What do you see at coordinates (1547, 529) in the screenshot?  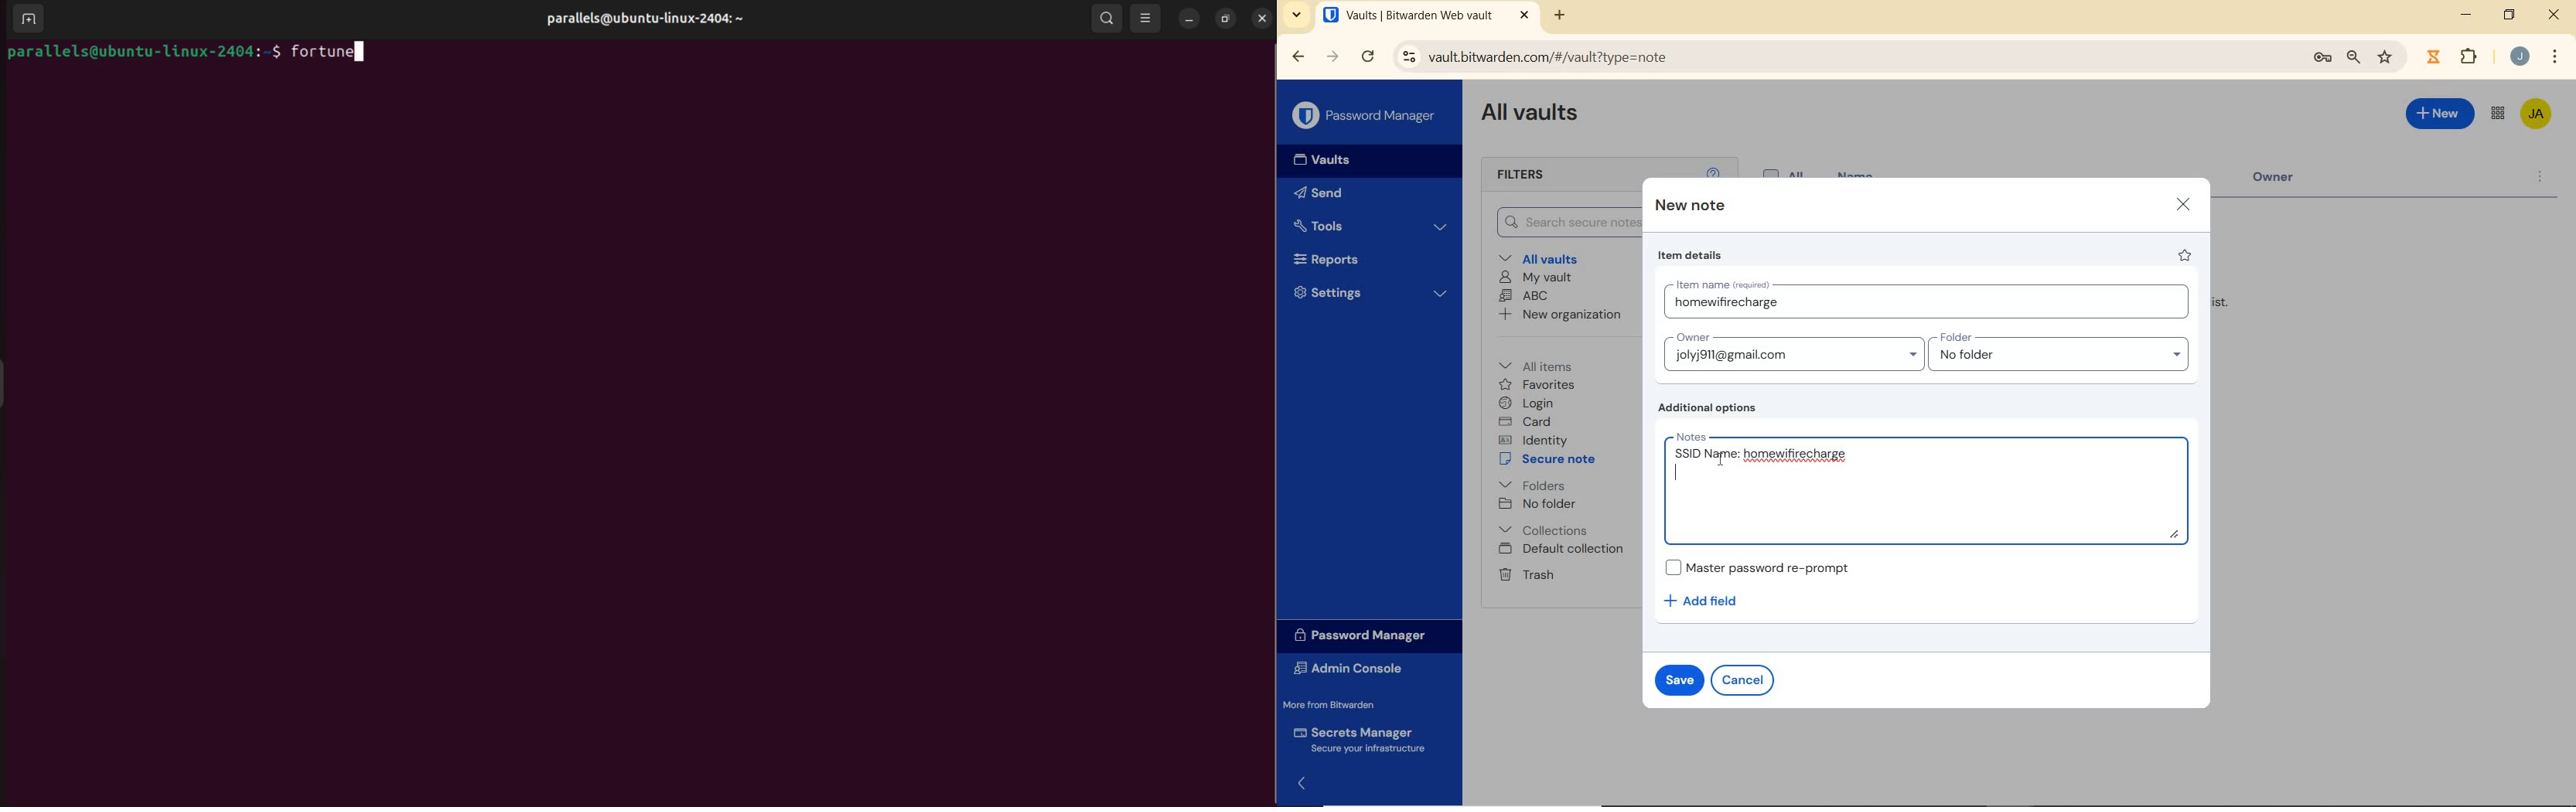 I see `Collections` at bounding box center [1547, 529].